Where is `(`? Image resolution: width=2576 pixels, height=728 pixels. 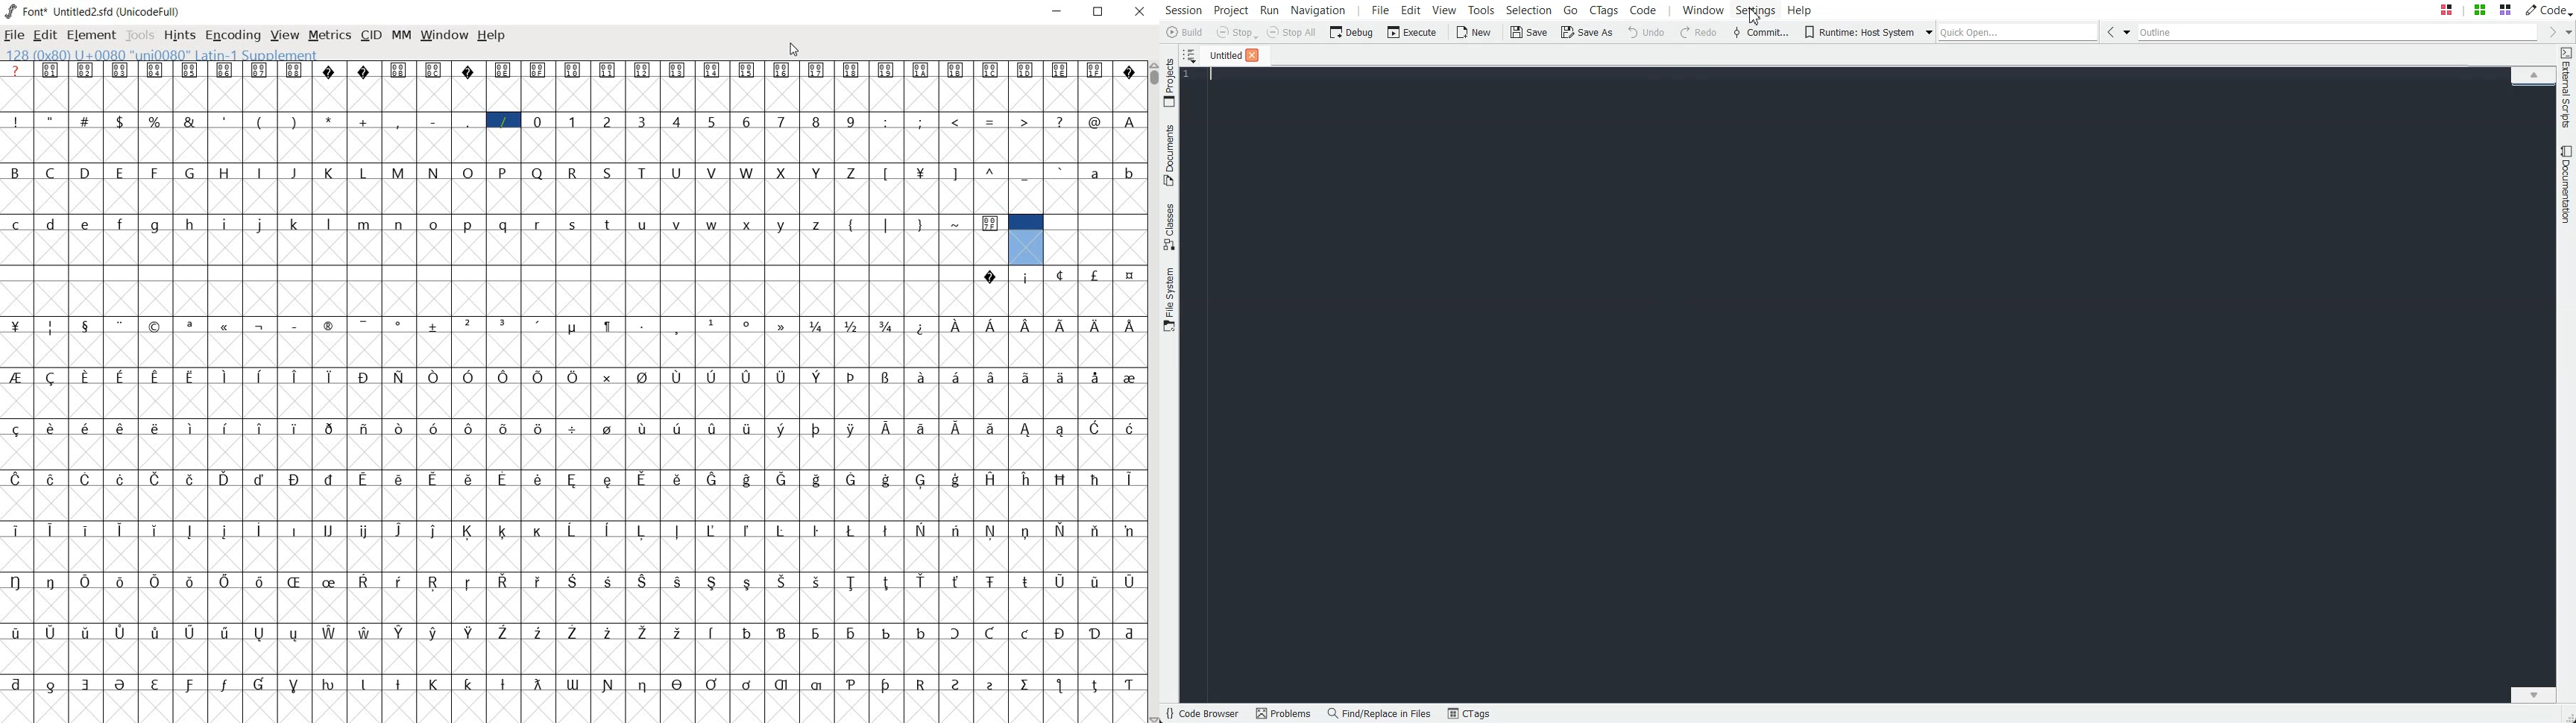
( is located at coordinates (260, 121).